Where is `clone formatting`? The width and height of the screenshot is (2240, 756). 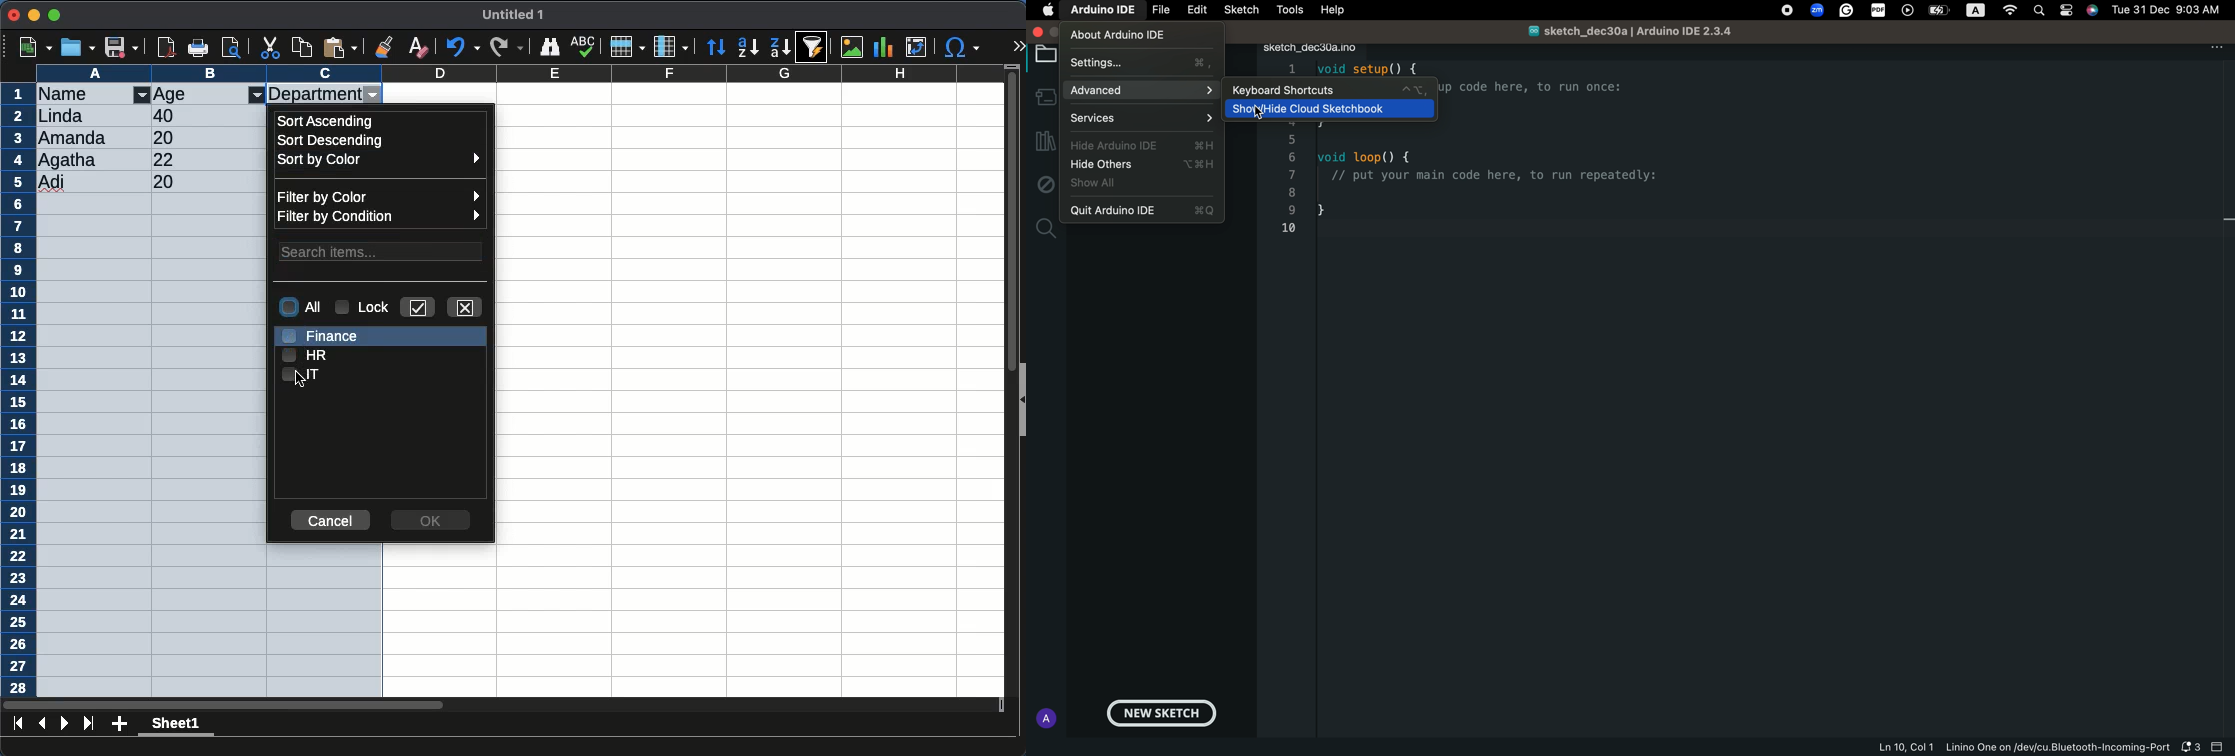
clone formatting is located at coordinates (386, 46).